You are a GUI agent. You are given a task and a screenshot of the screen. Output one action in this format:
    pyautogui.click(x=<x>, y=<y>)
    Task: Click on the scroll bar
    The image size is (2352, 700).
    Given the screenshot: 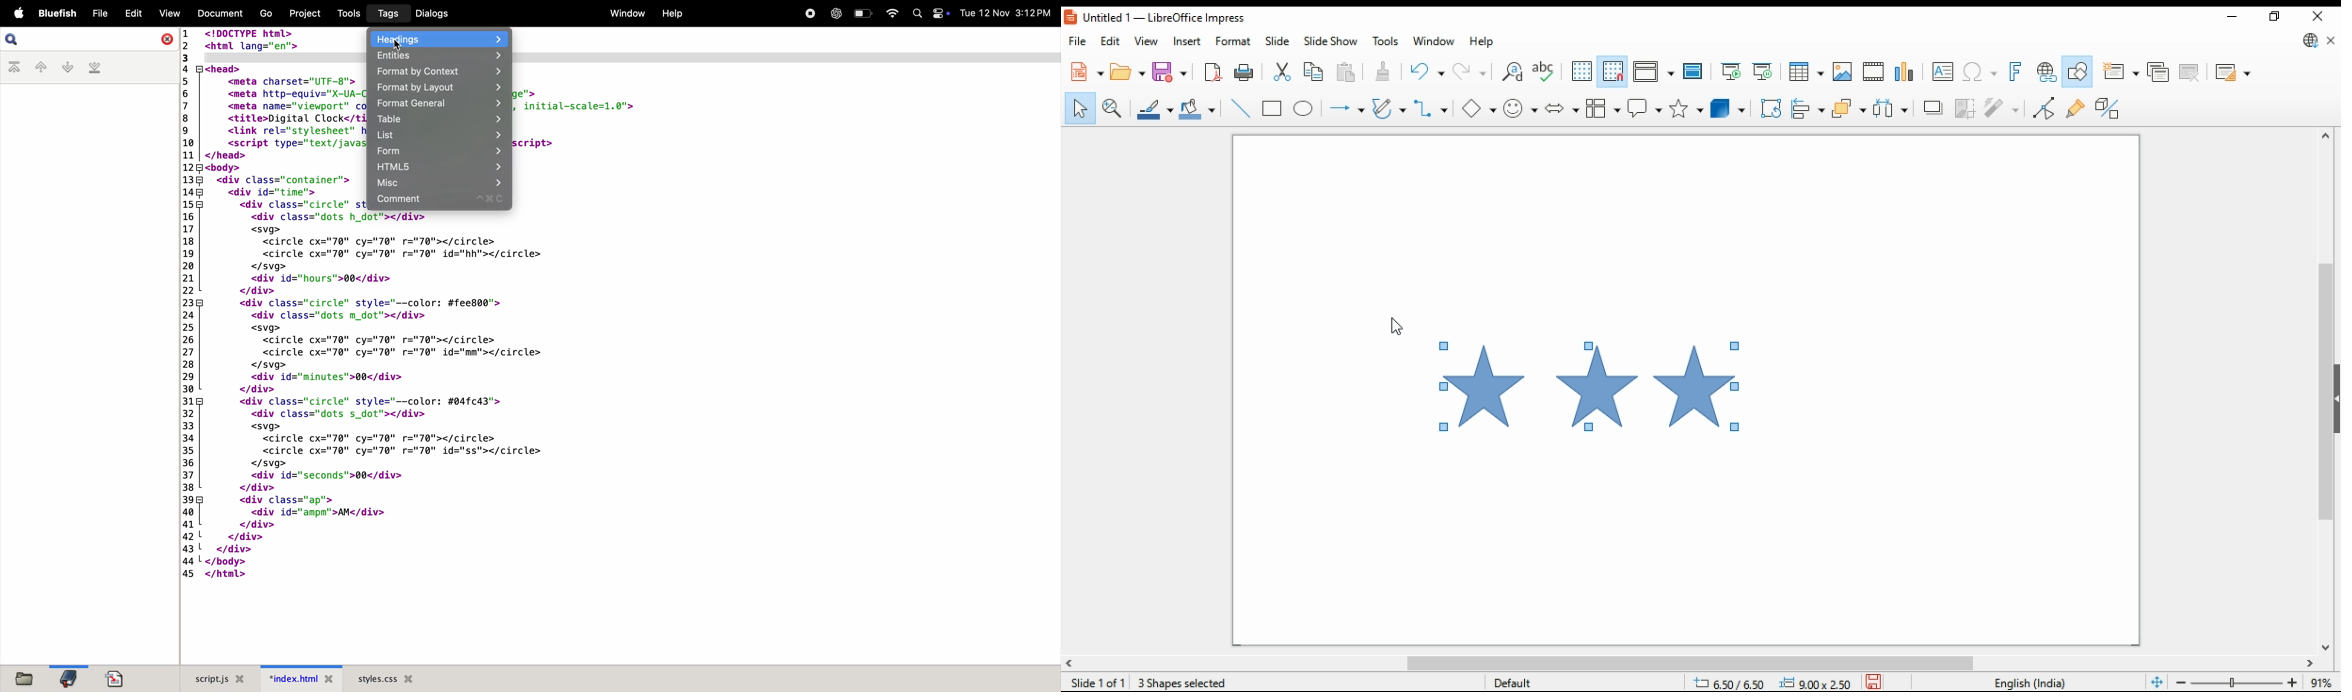 What is the action you would take?
    pyautogui.click(x=1701, y=662)
    